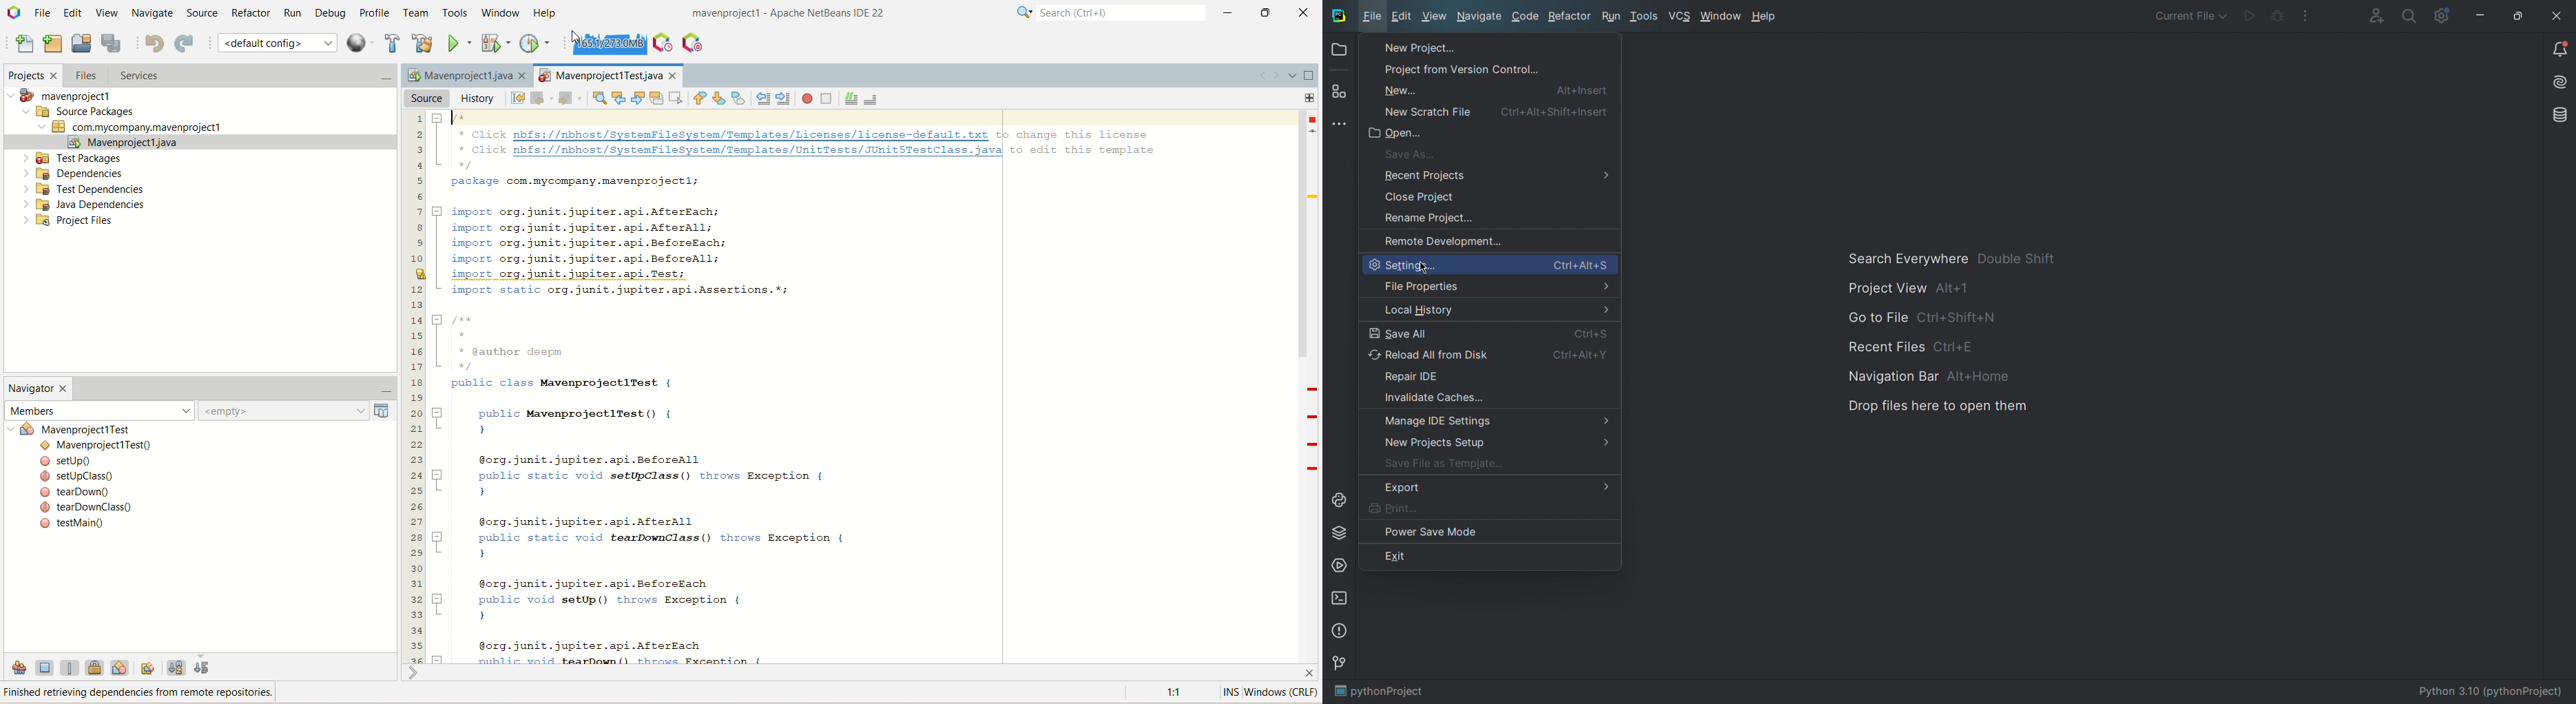 This screenshot has width=2576, height=728. Describe the element at coordinates (493, 43) in the screenshot. I see `debug project` at that location.